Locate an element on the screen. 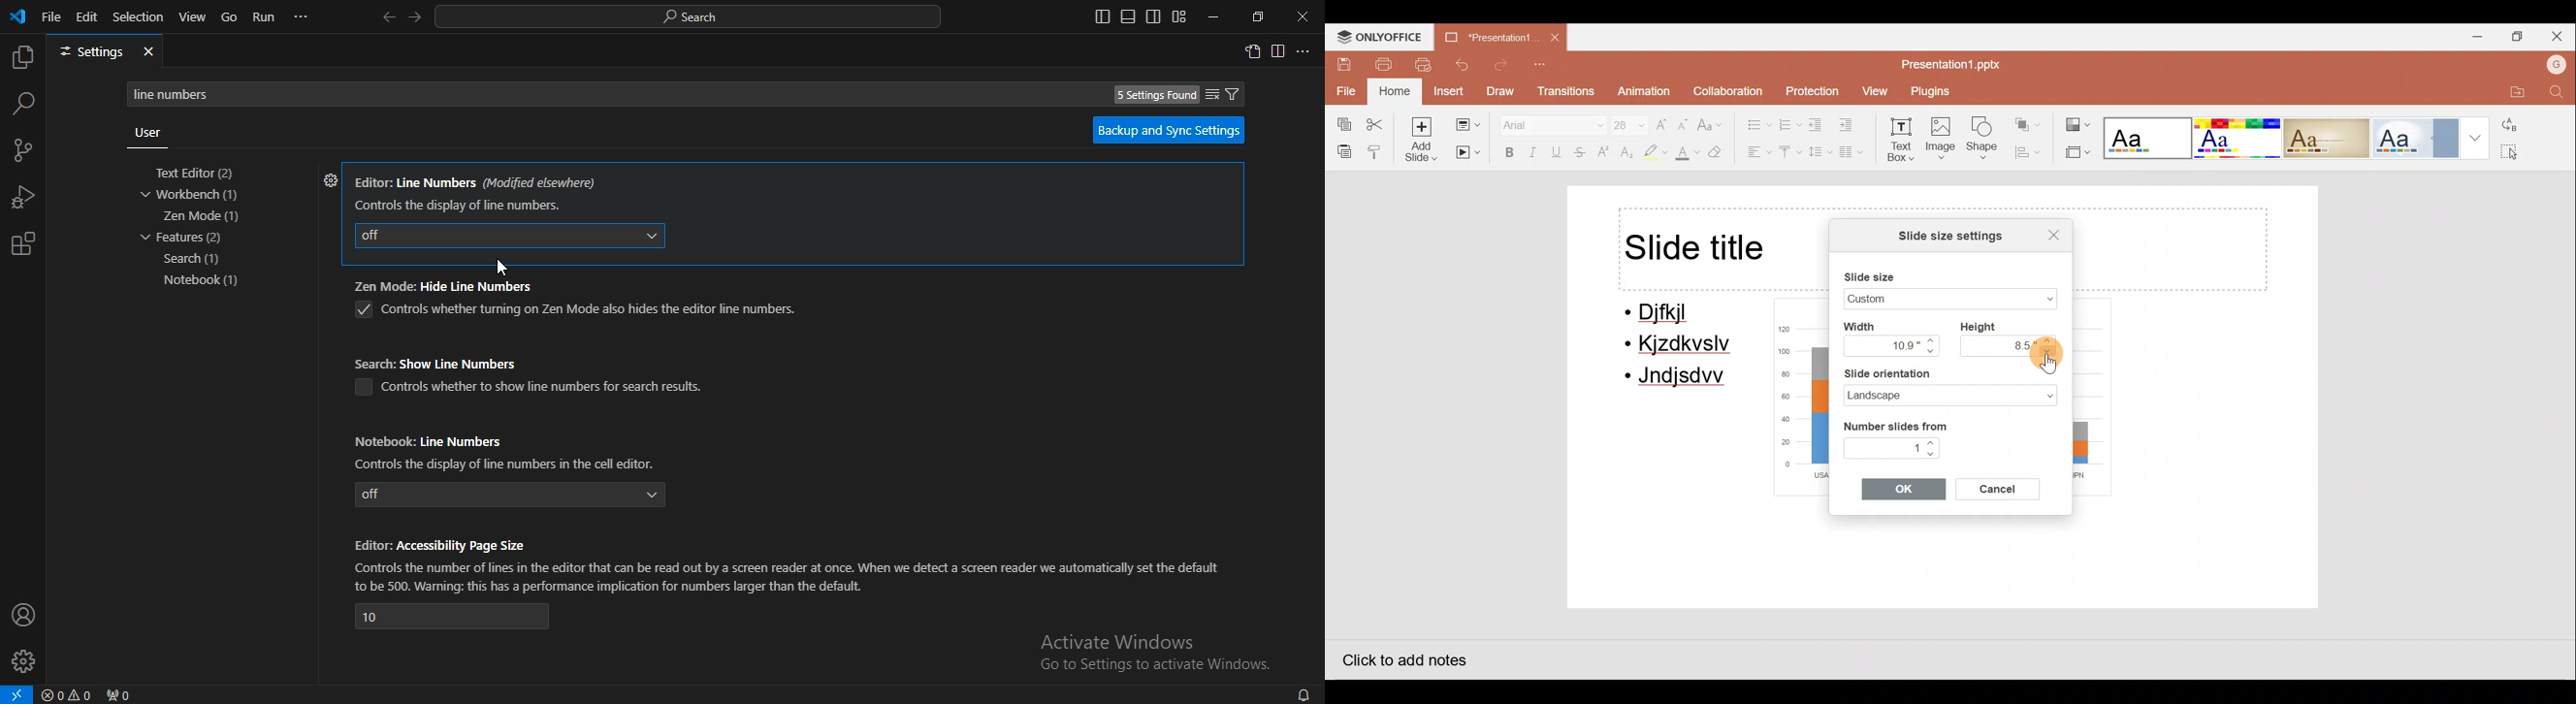 Image resolution: width=2576 pixels, height=728 pixels. Protection is located at coordinates (1810, 87).